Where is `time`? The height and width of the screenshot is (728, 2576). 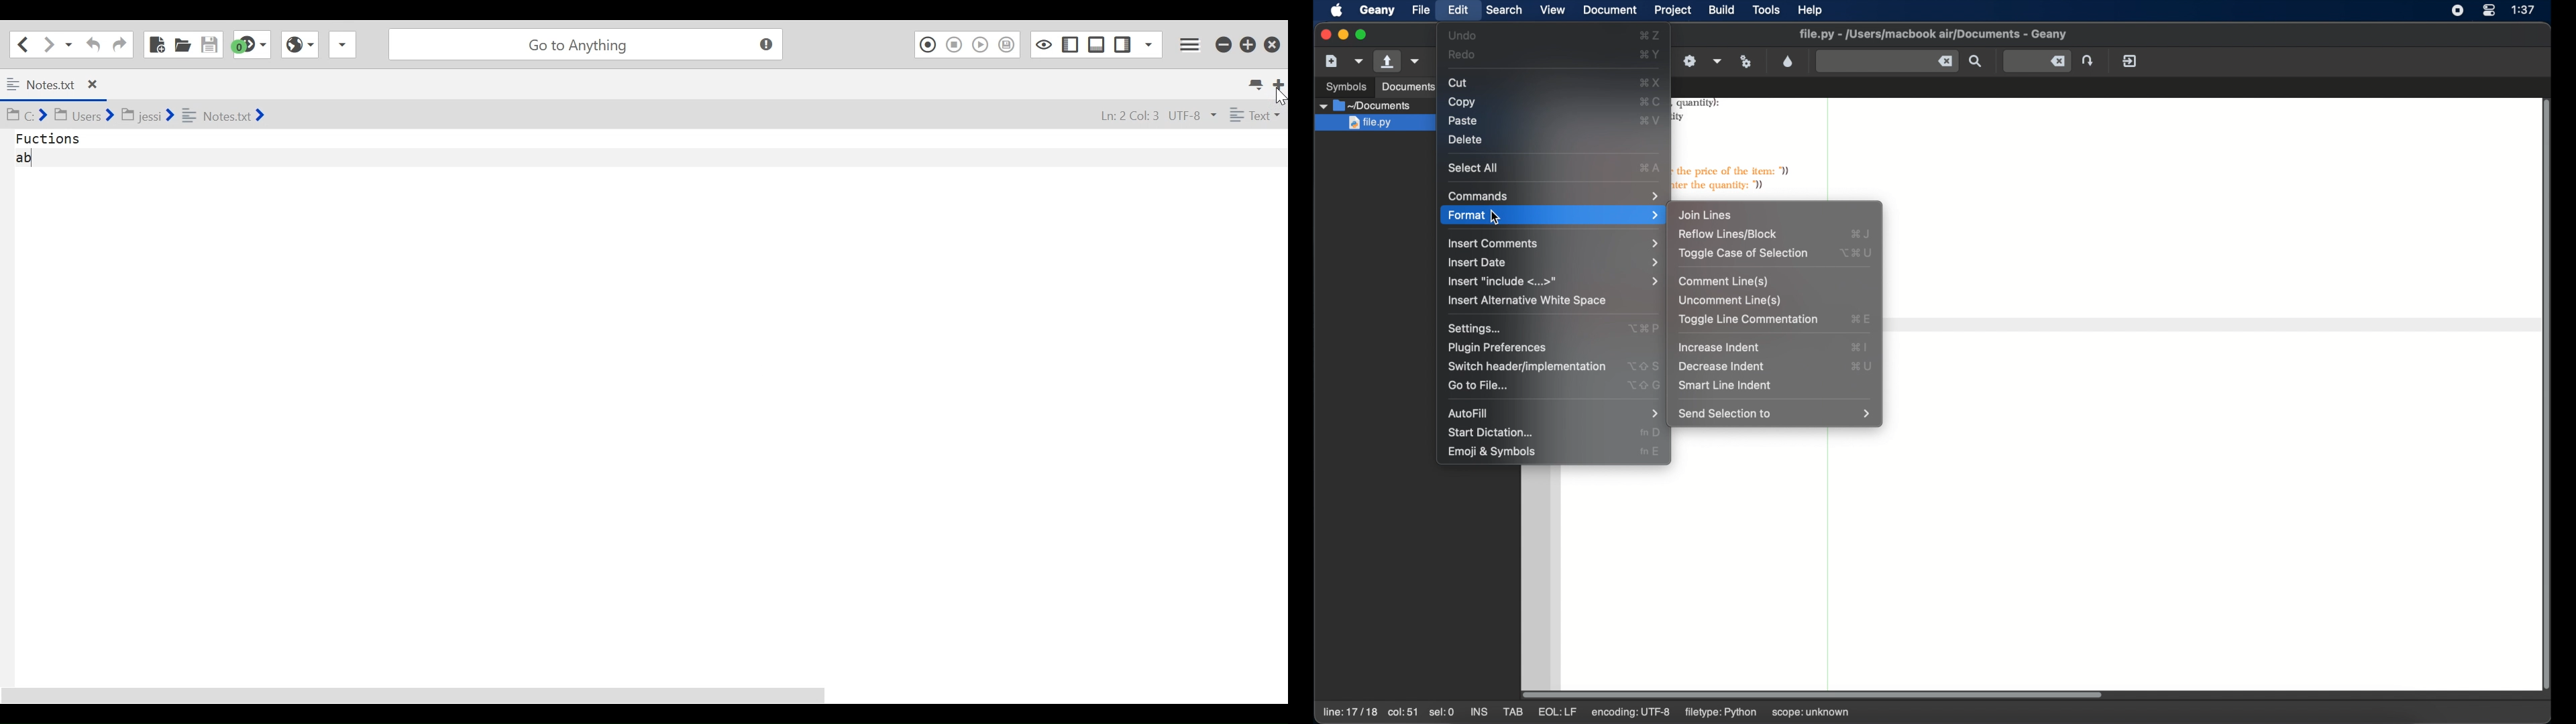 time is located at coordinates (2524, 10).